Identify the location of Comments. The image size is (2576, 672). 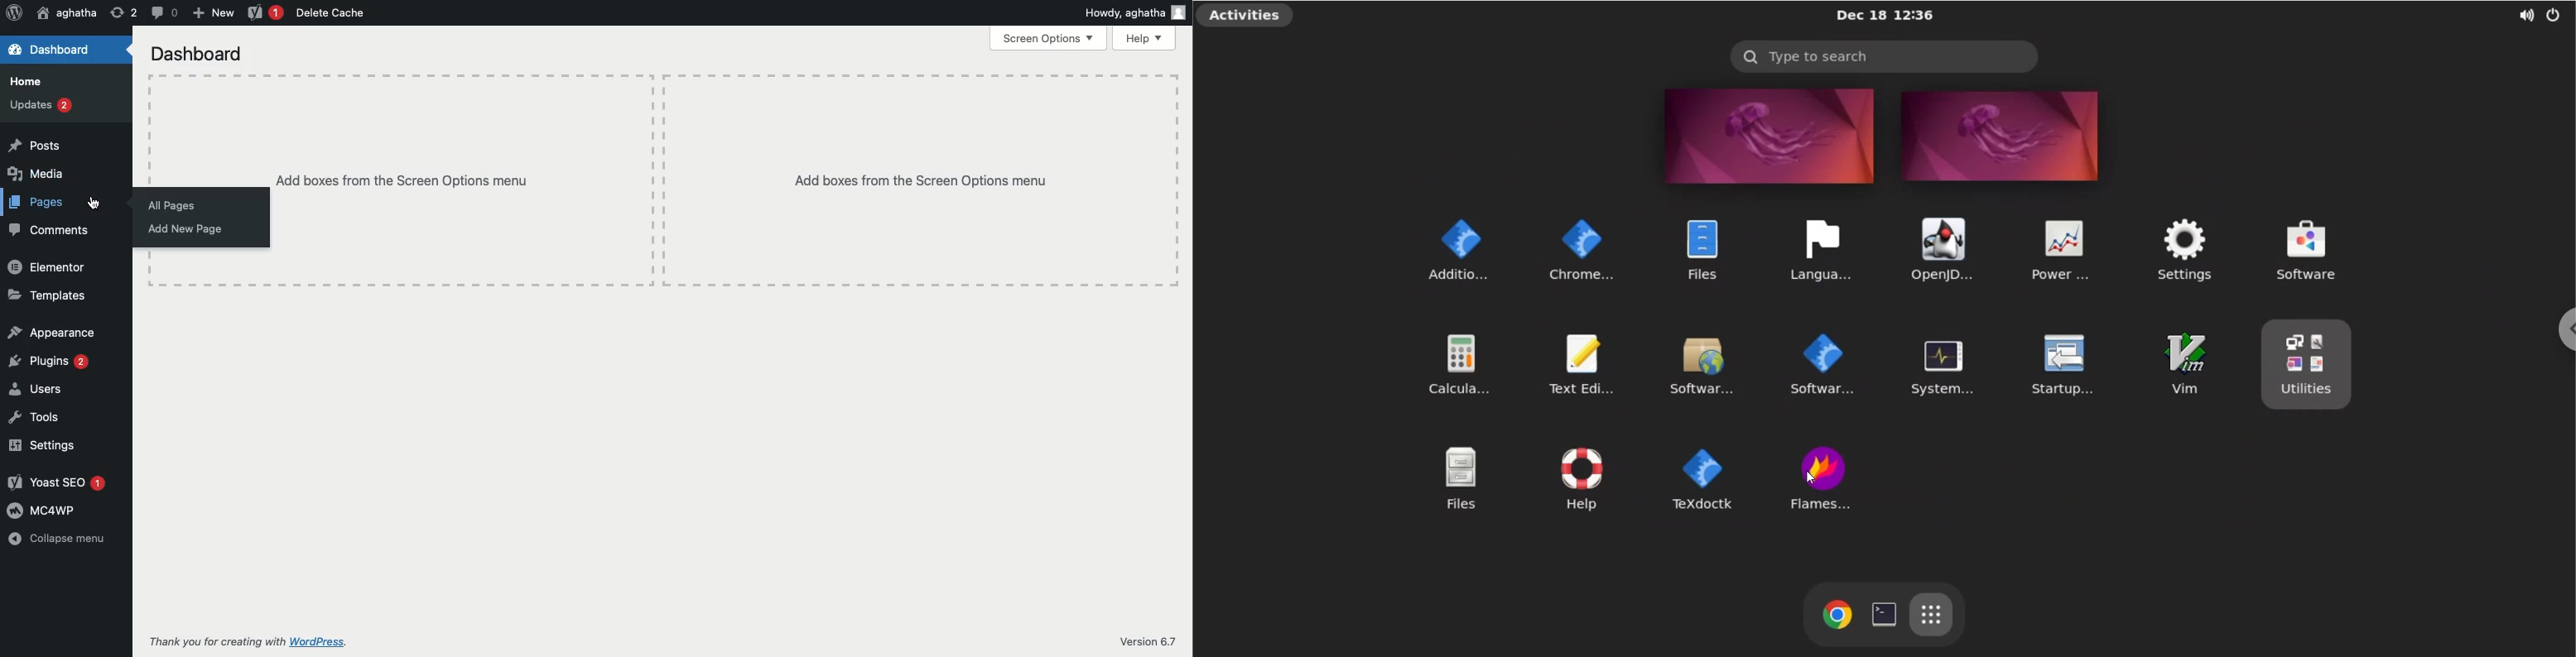
(48, 230).